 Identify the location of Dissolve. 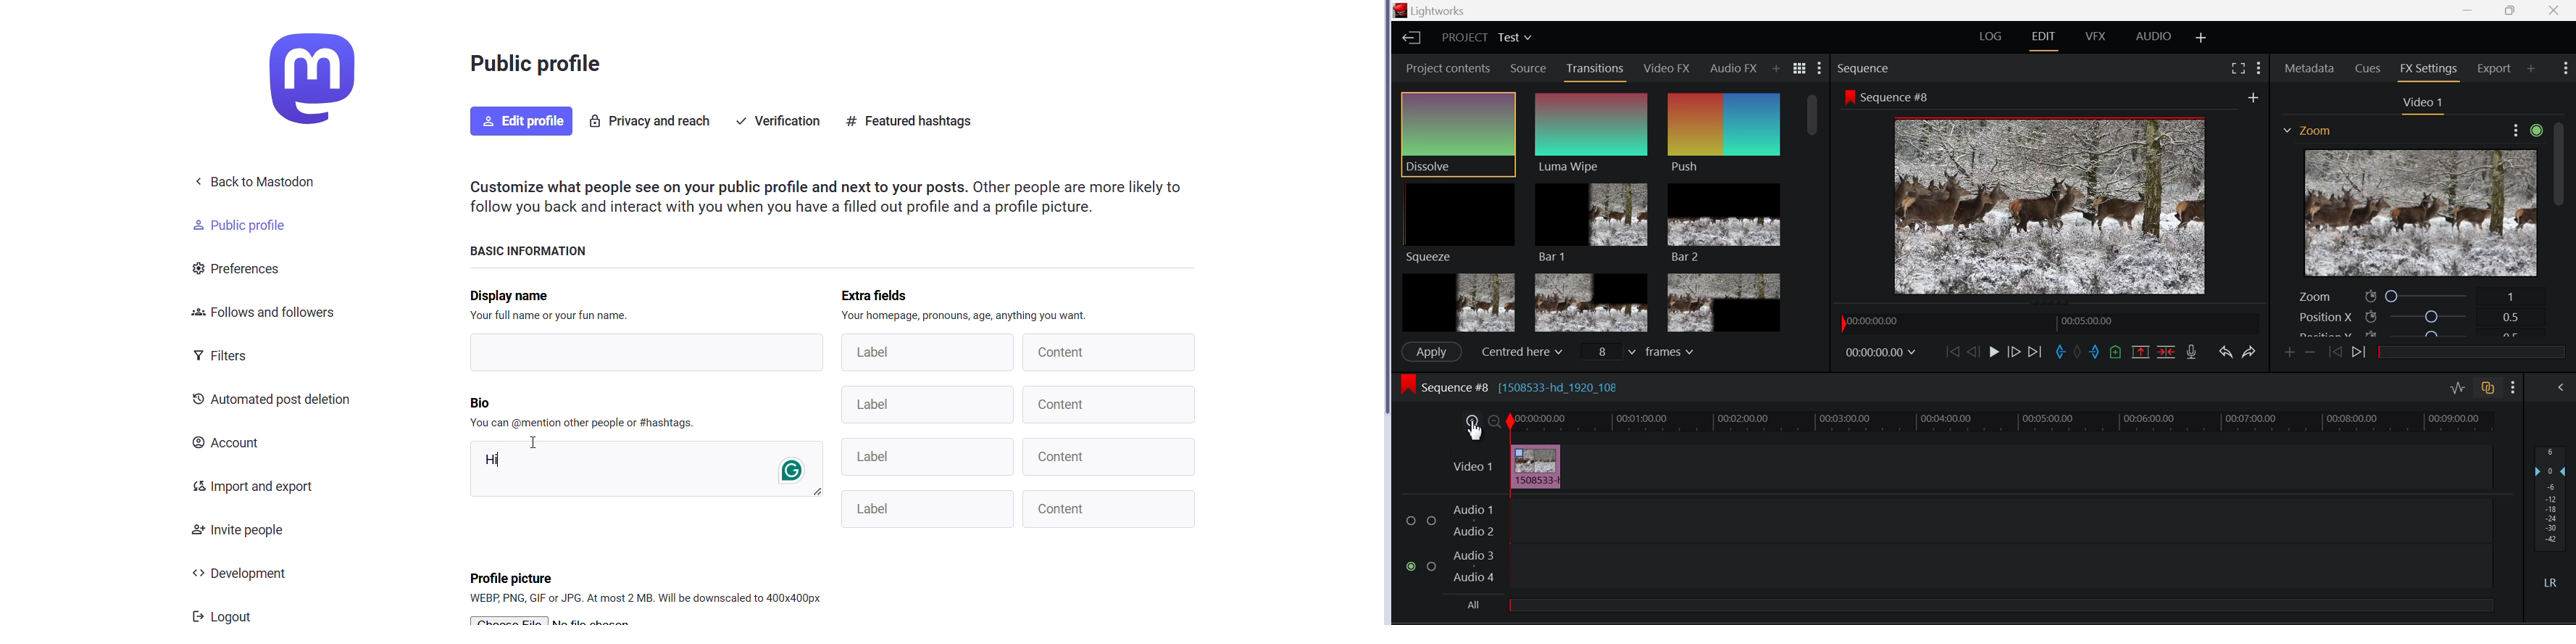
(1458, 134).